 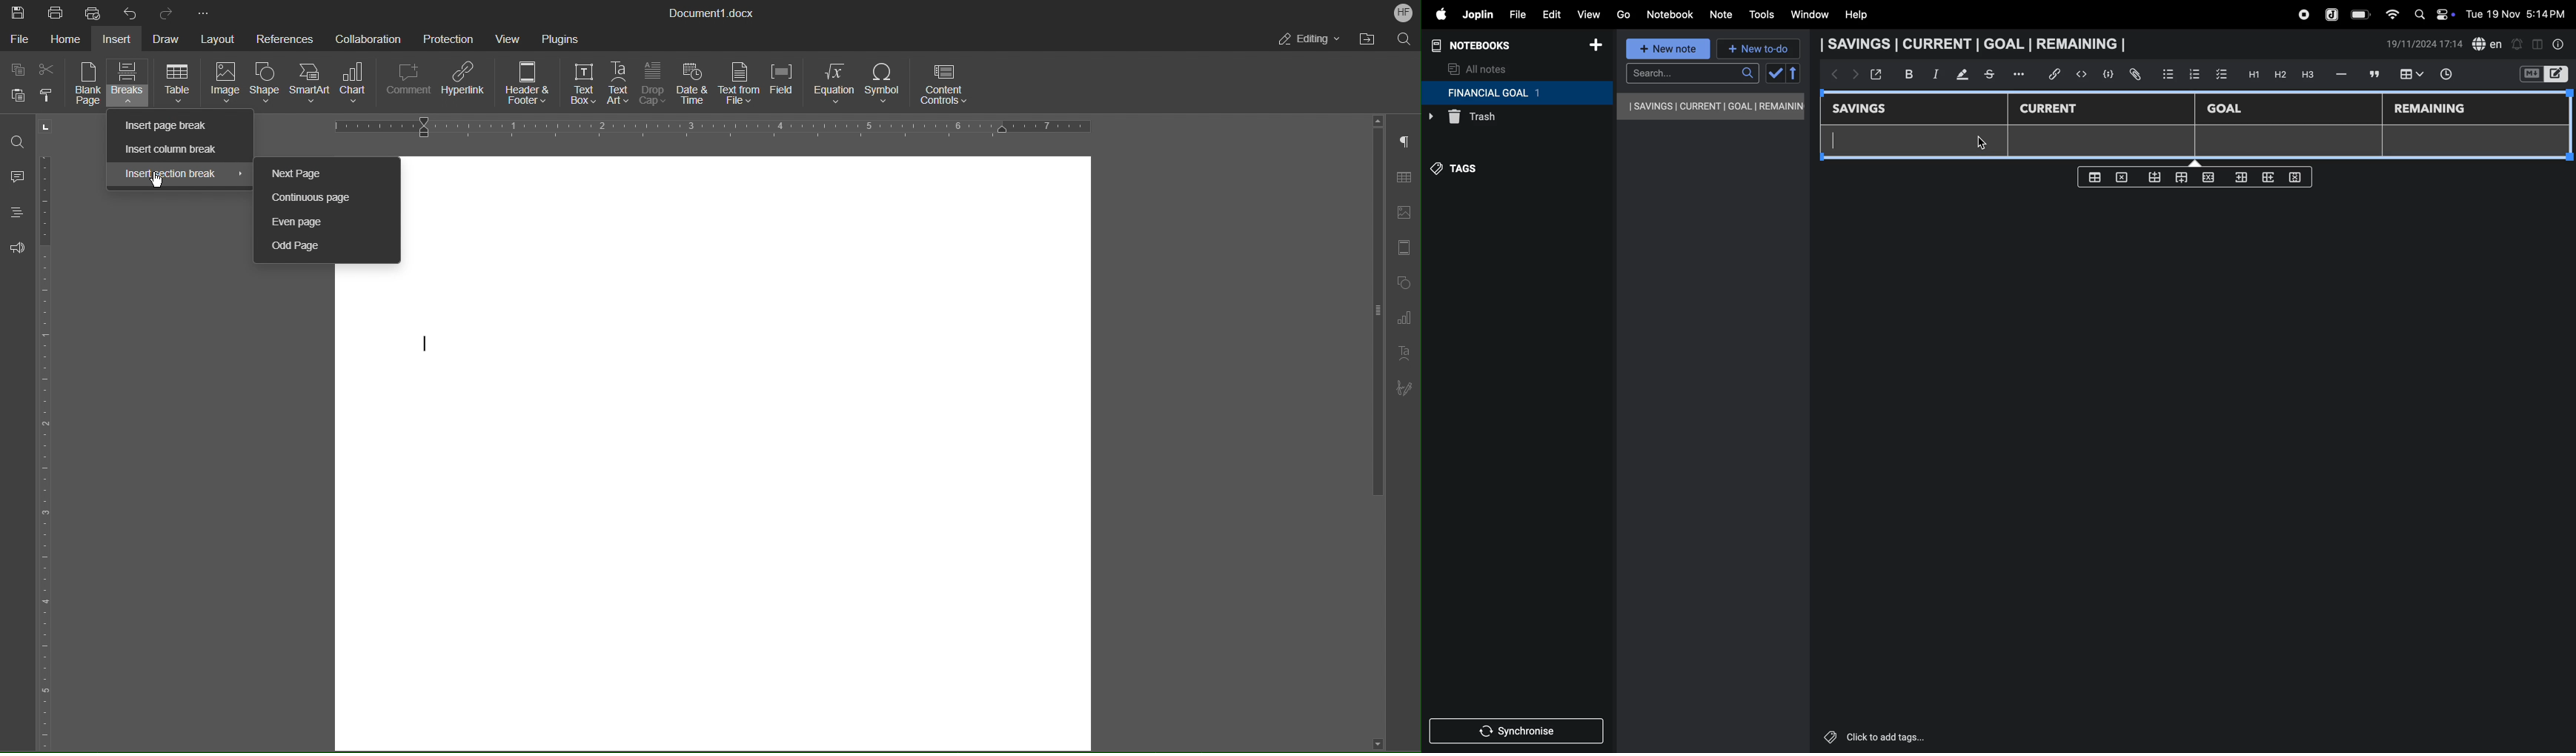 I want to click on cursor, so click(x=1840, y=143).